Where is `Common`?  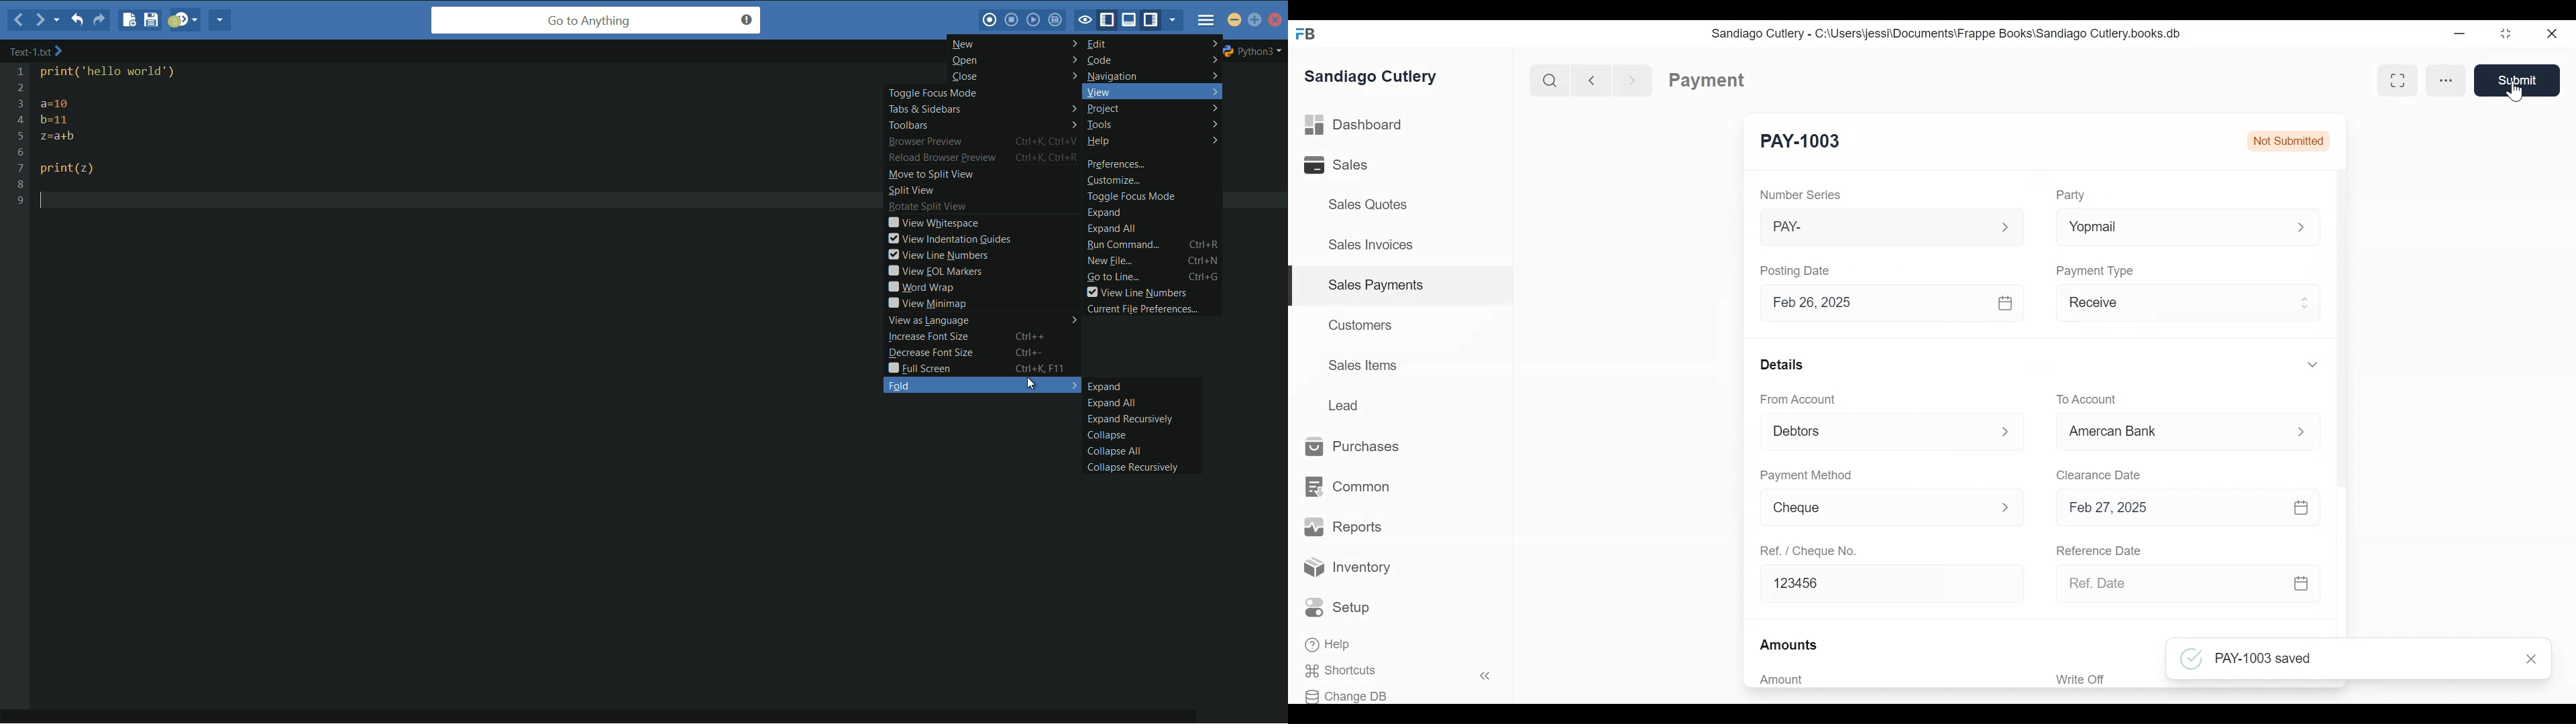 Common is located at coordinates (1346, 487).